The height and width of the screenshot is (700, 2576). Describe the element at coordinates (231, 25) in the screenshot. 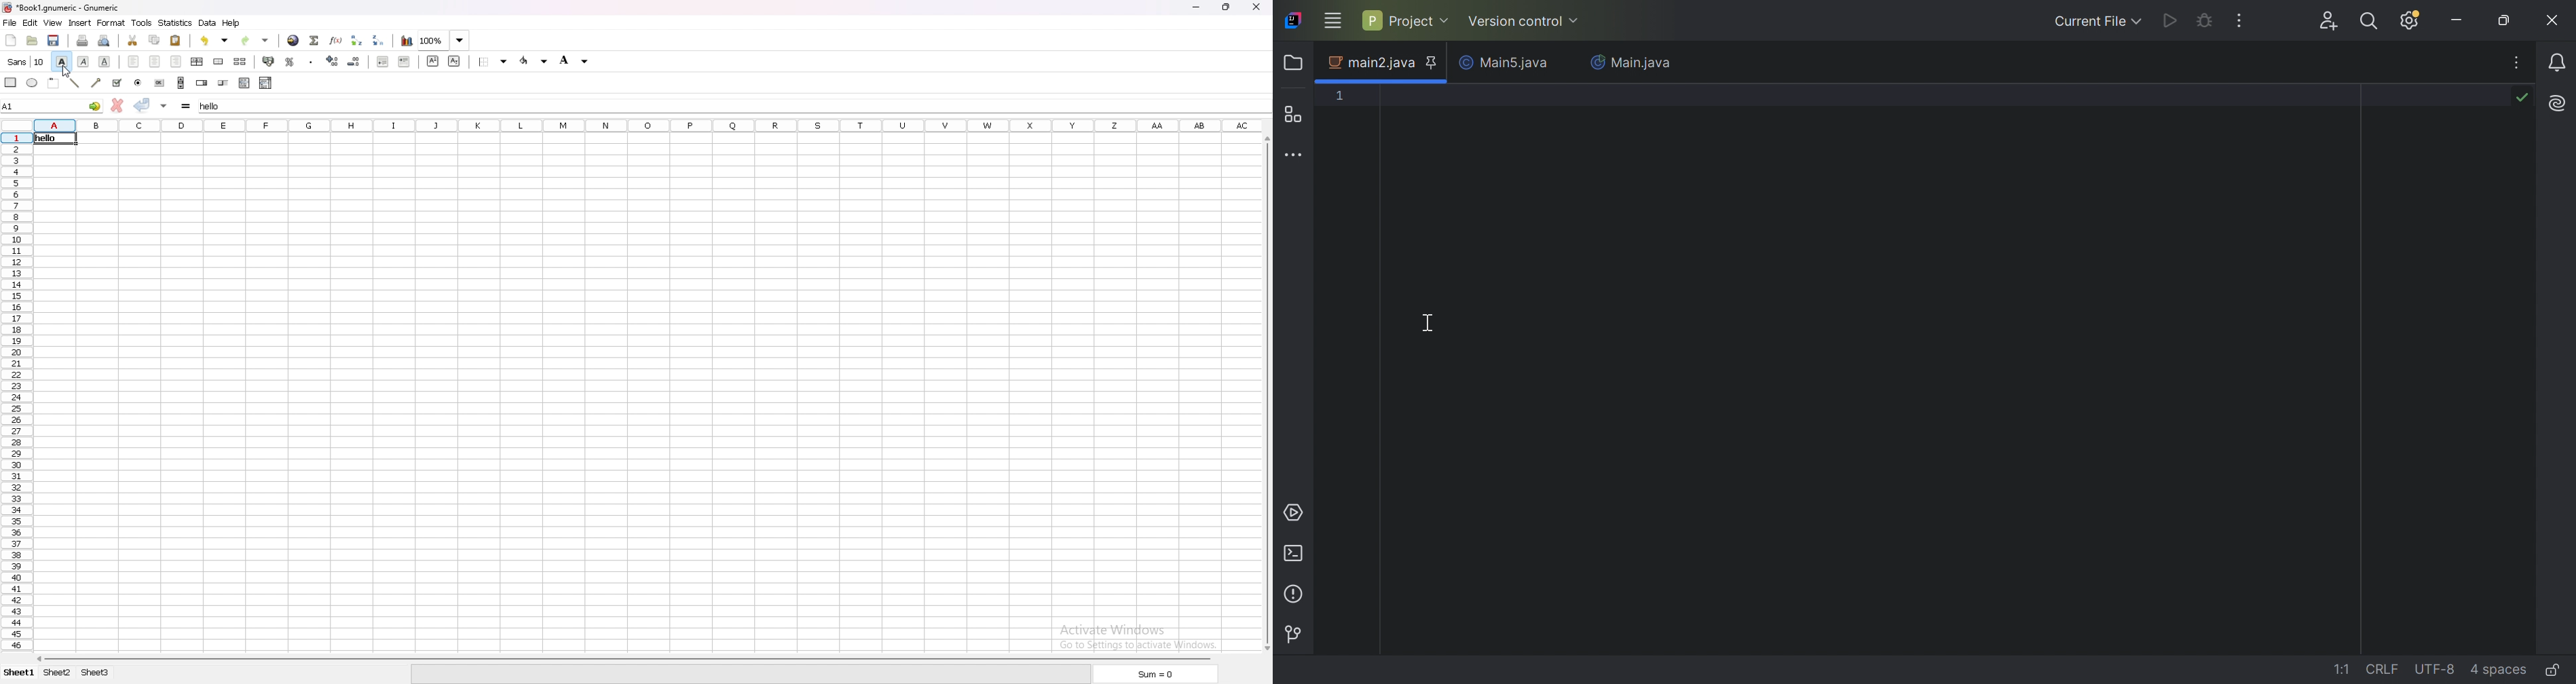

I see `help` at that location.